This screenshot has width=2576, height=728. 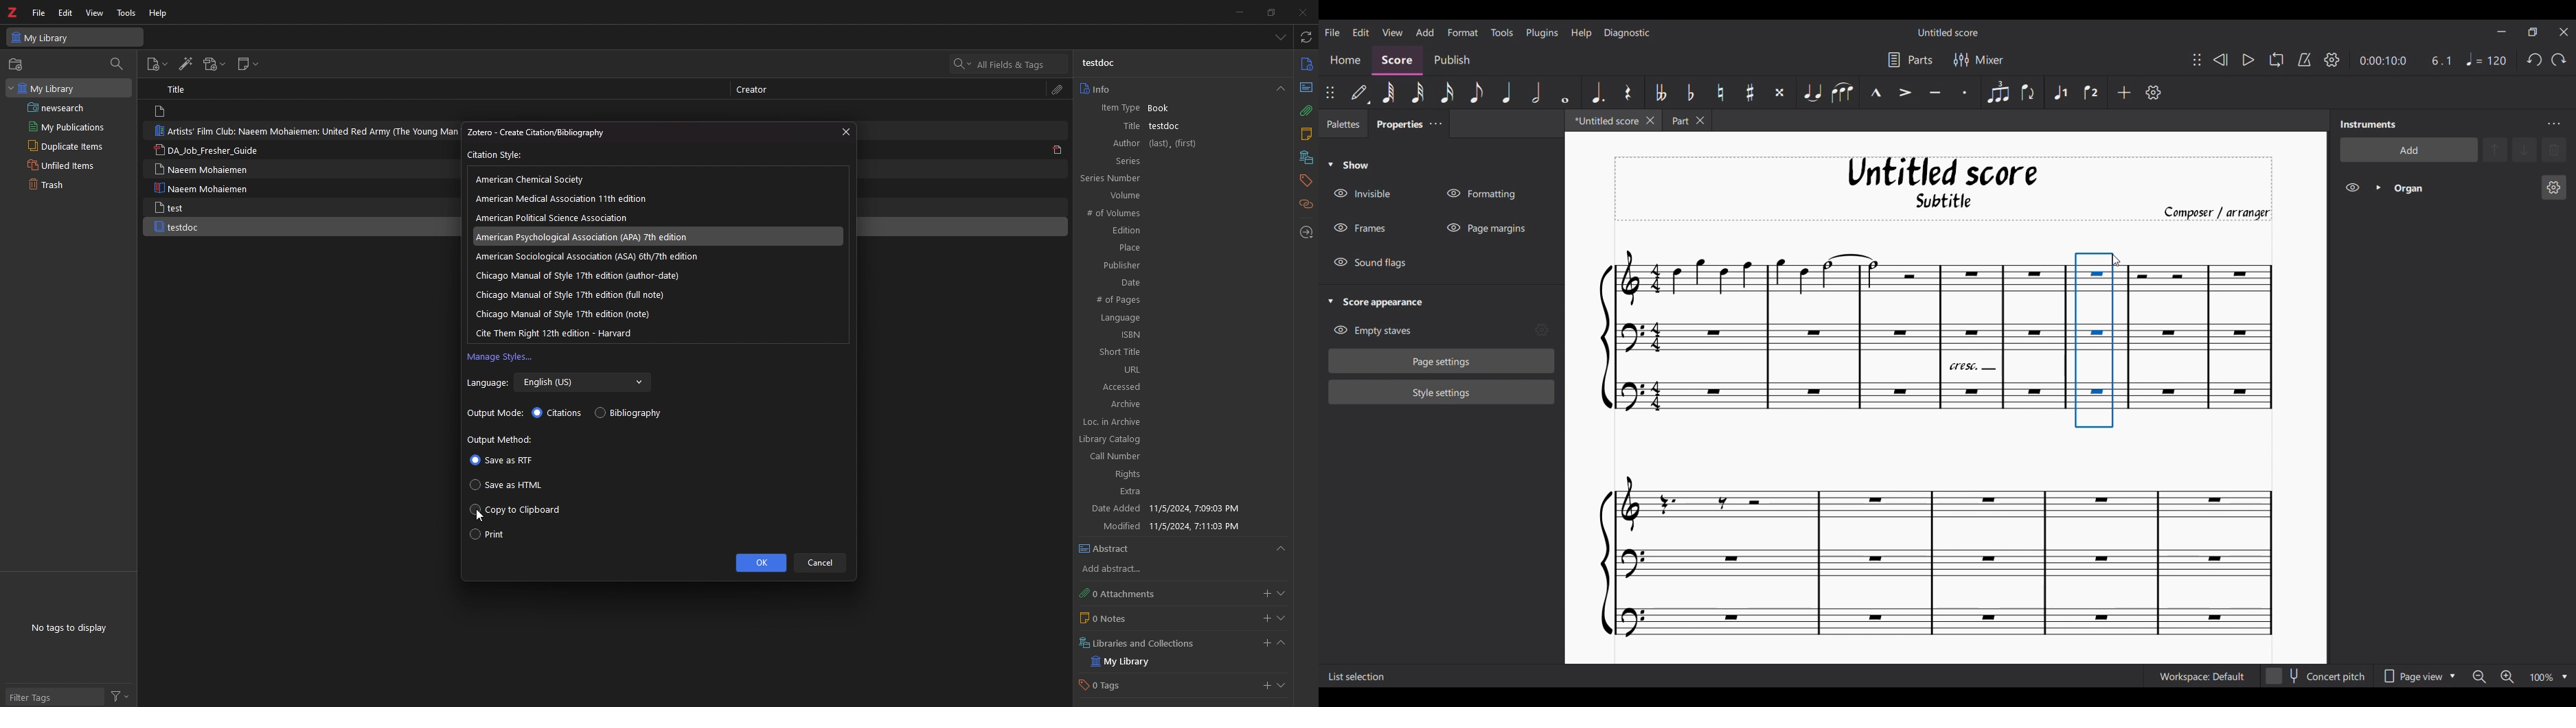 What do you see at coordinates (1133, 662) in the screenshot?
I see `my library` at bounding box center [1133, 662].